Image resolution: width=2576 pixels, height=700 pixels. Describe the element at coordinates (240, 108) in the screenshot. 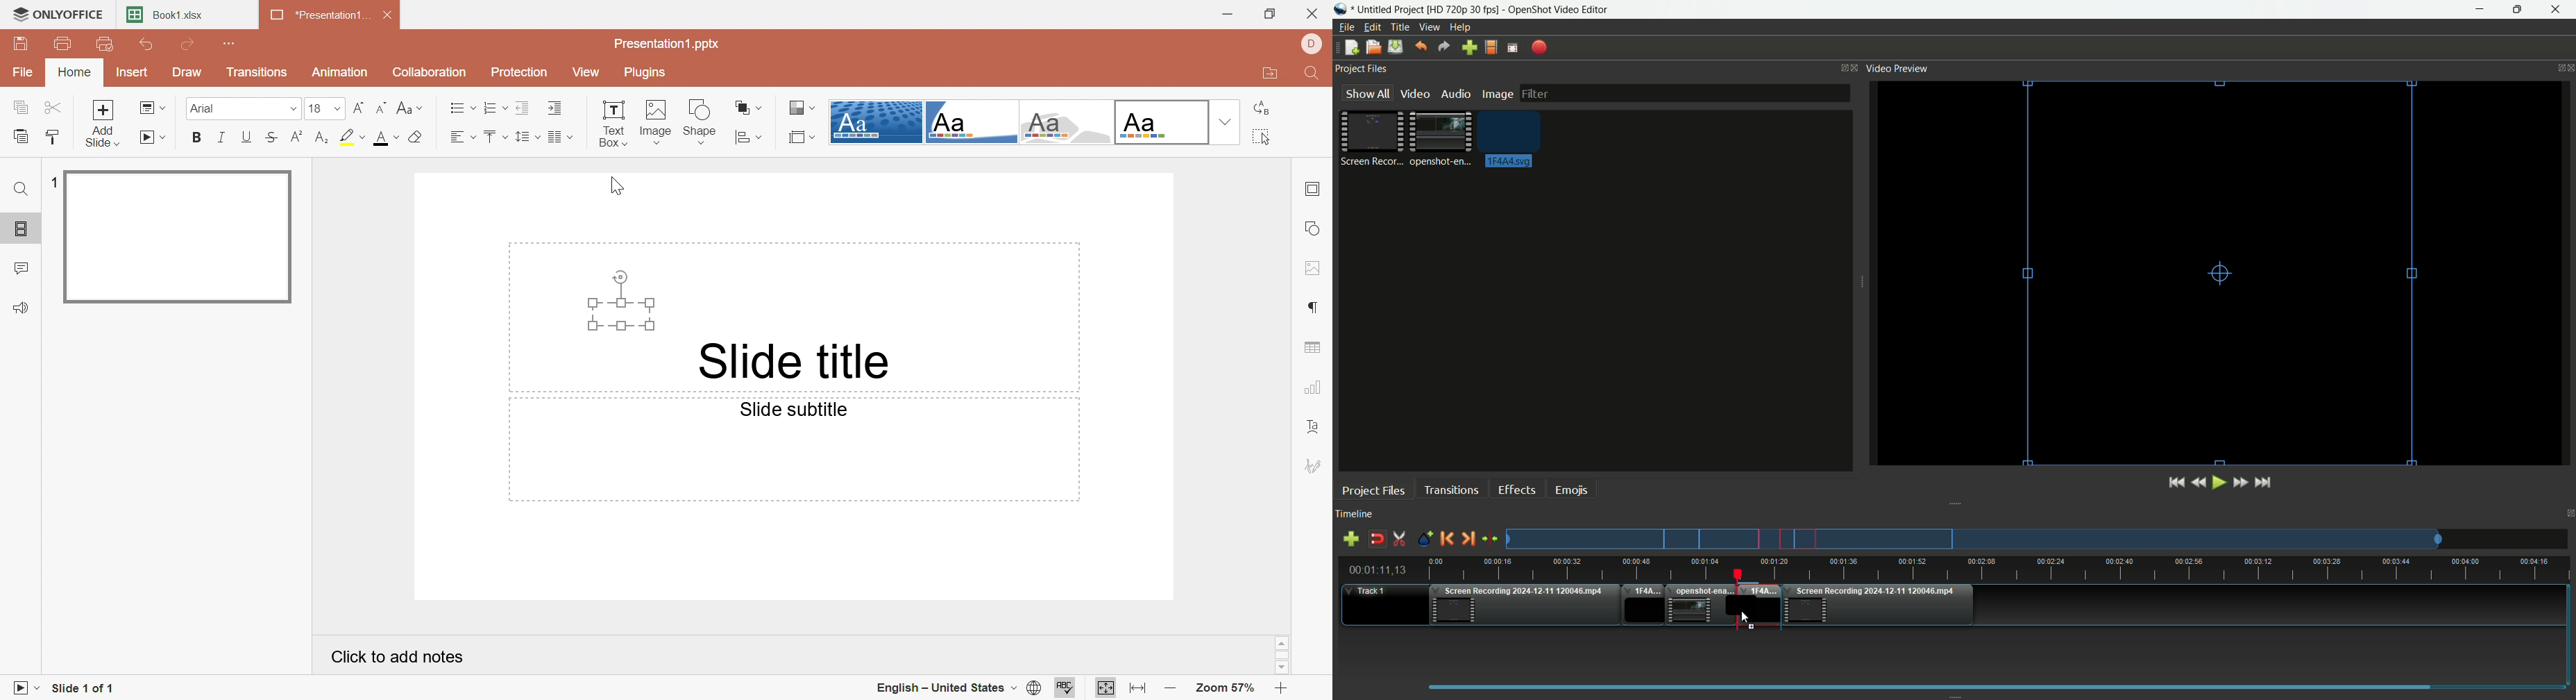

I see `Arial` at that location.